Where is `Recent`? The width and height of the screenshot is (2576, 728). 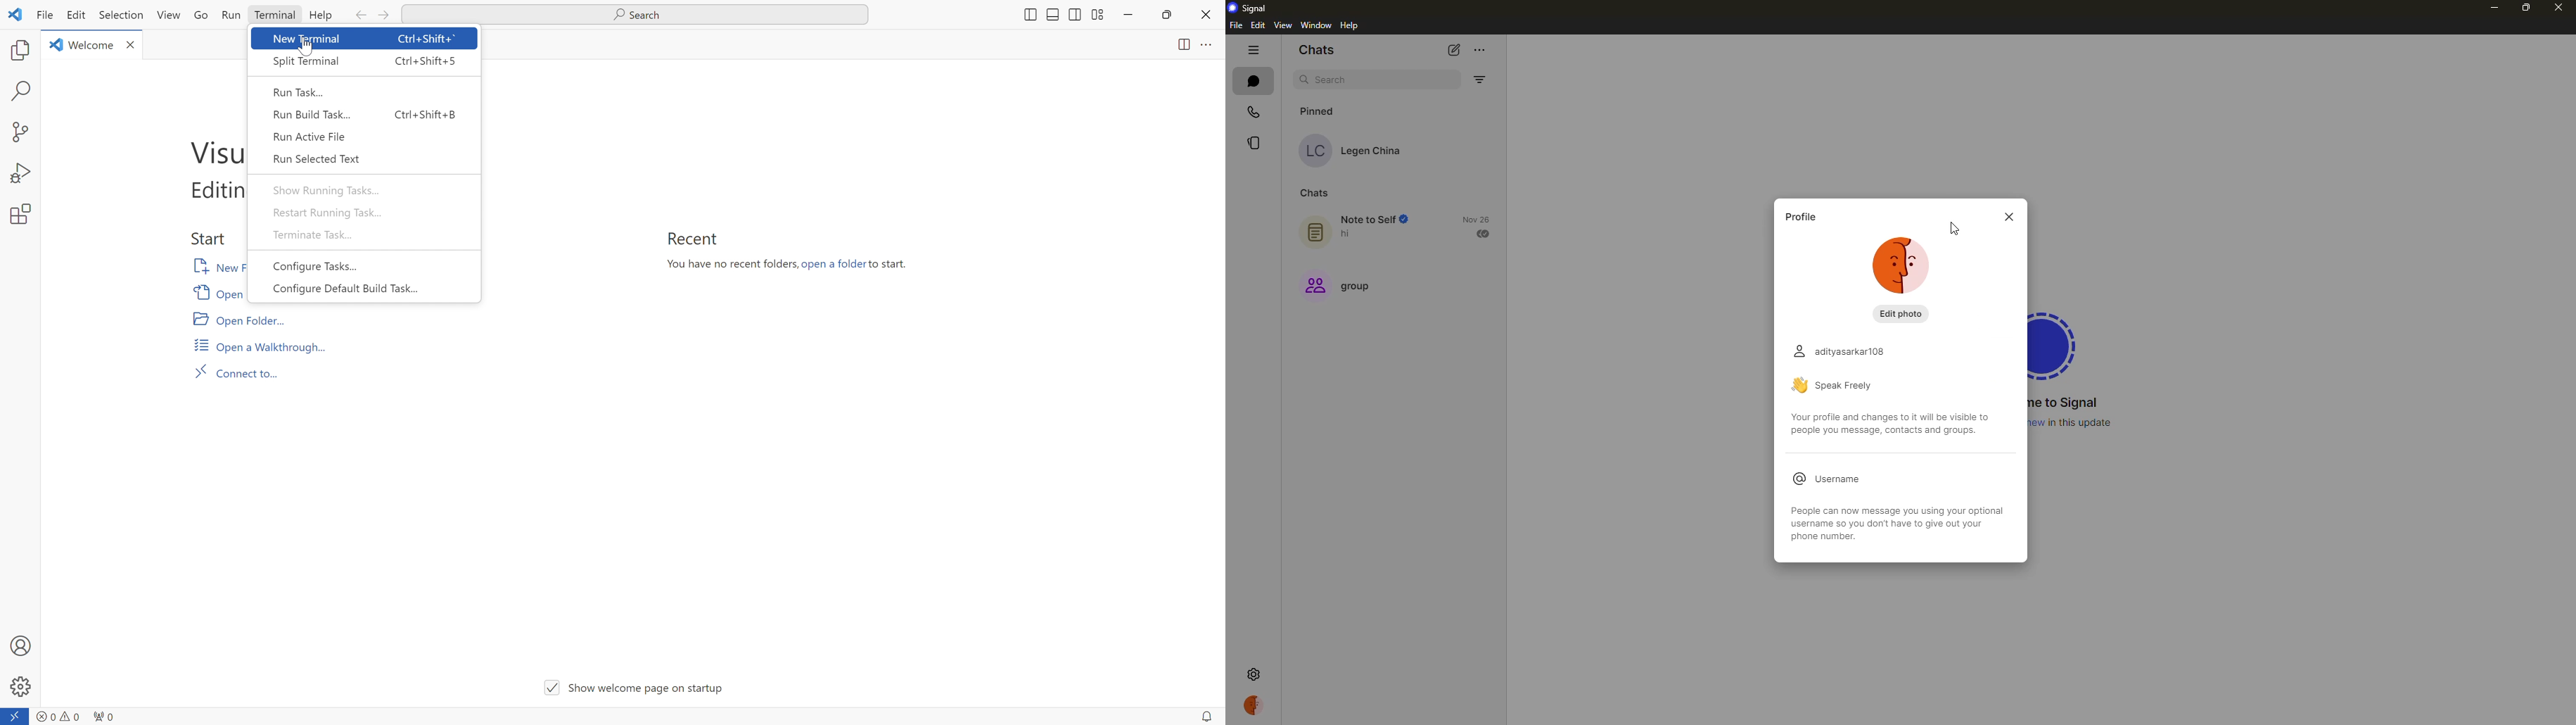
Recent is located at coordinates (691, 238).